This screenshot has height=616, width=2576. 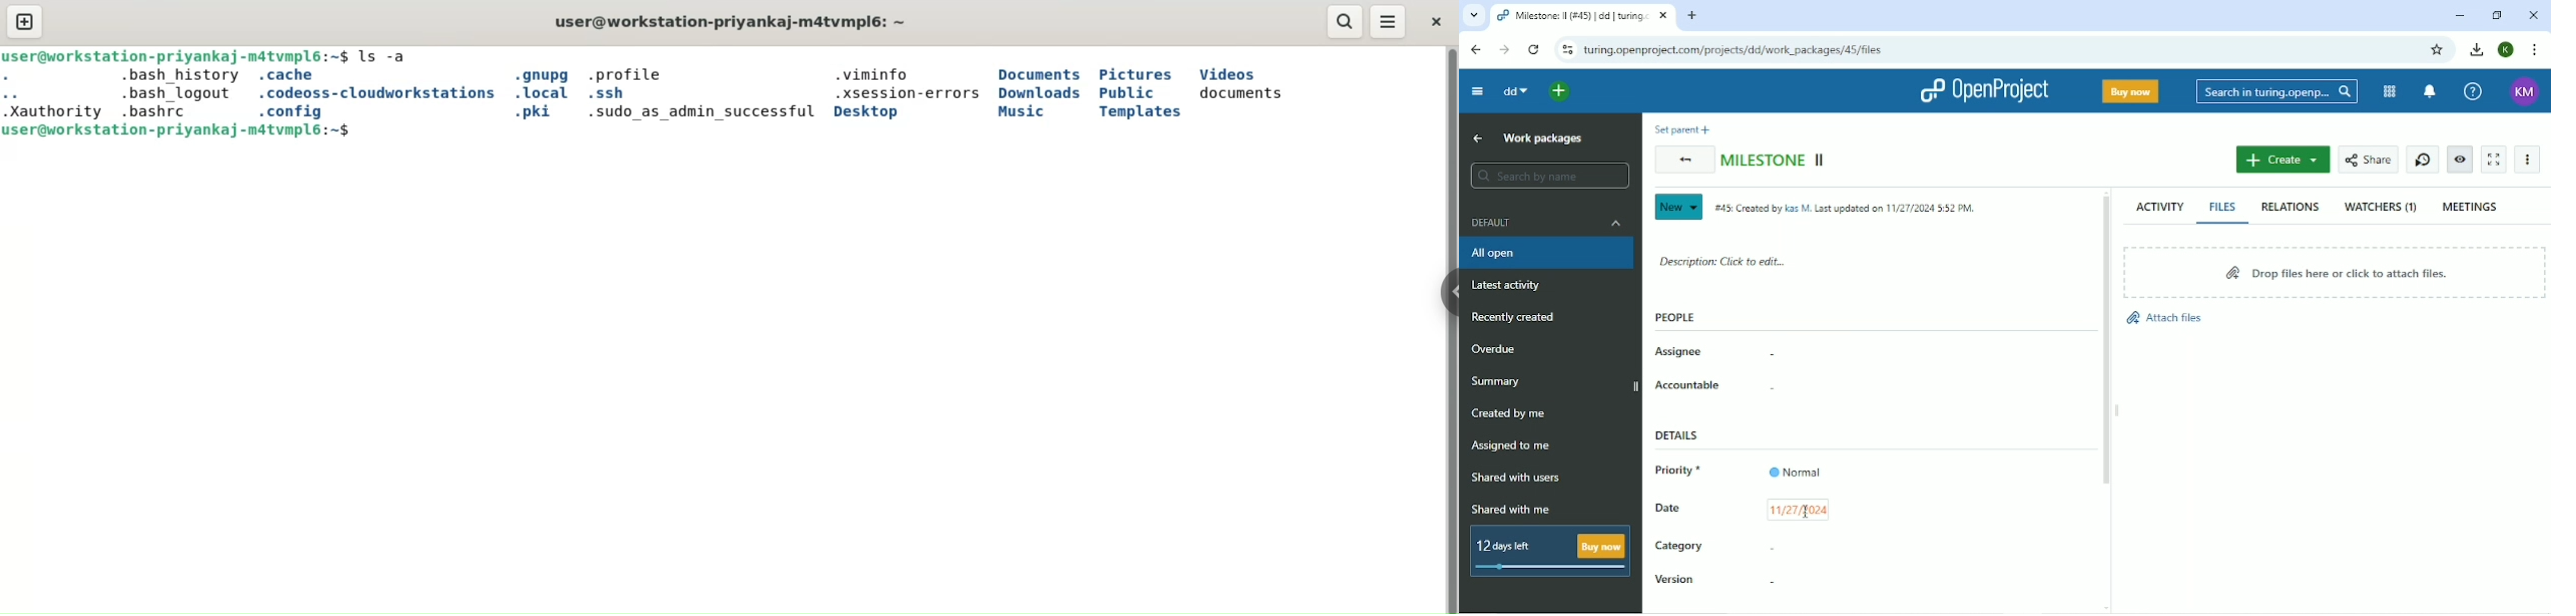 What do you see at coordinates (1498, 381) in the screenshot?
I see `Summary` at bounding box center [1498, 381].